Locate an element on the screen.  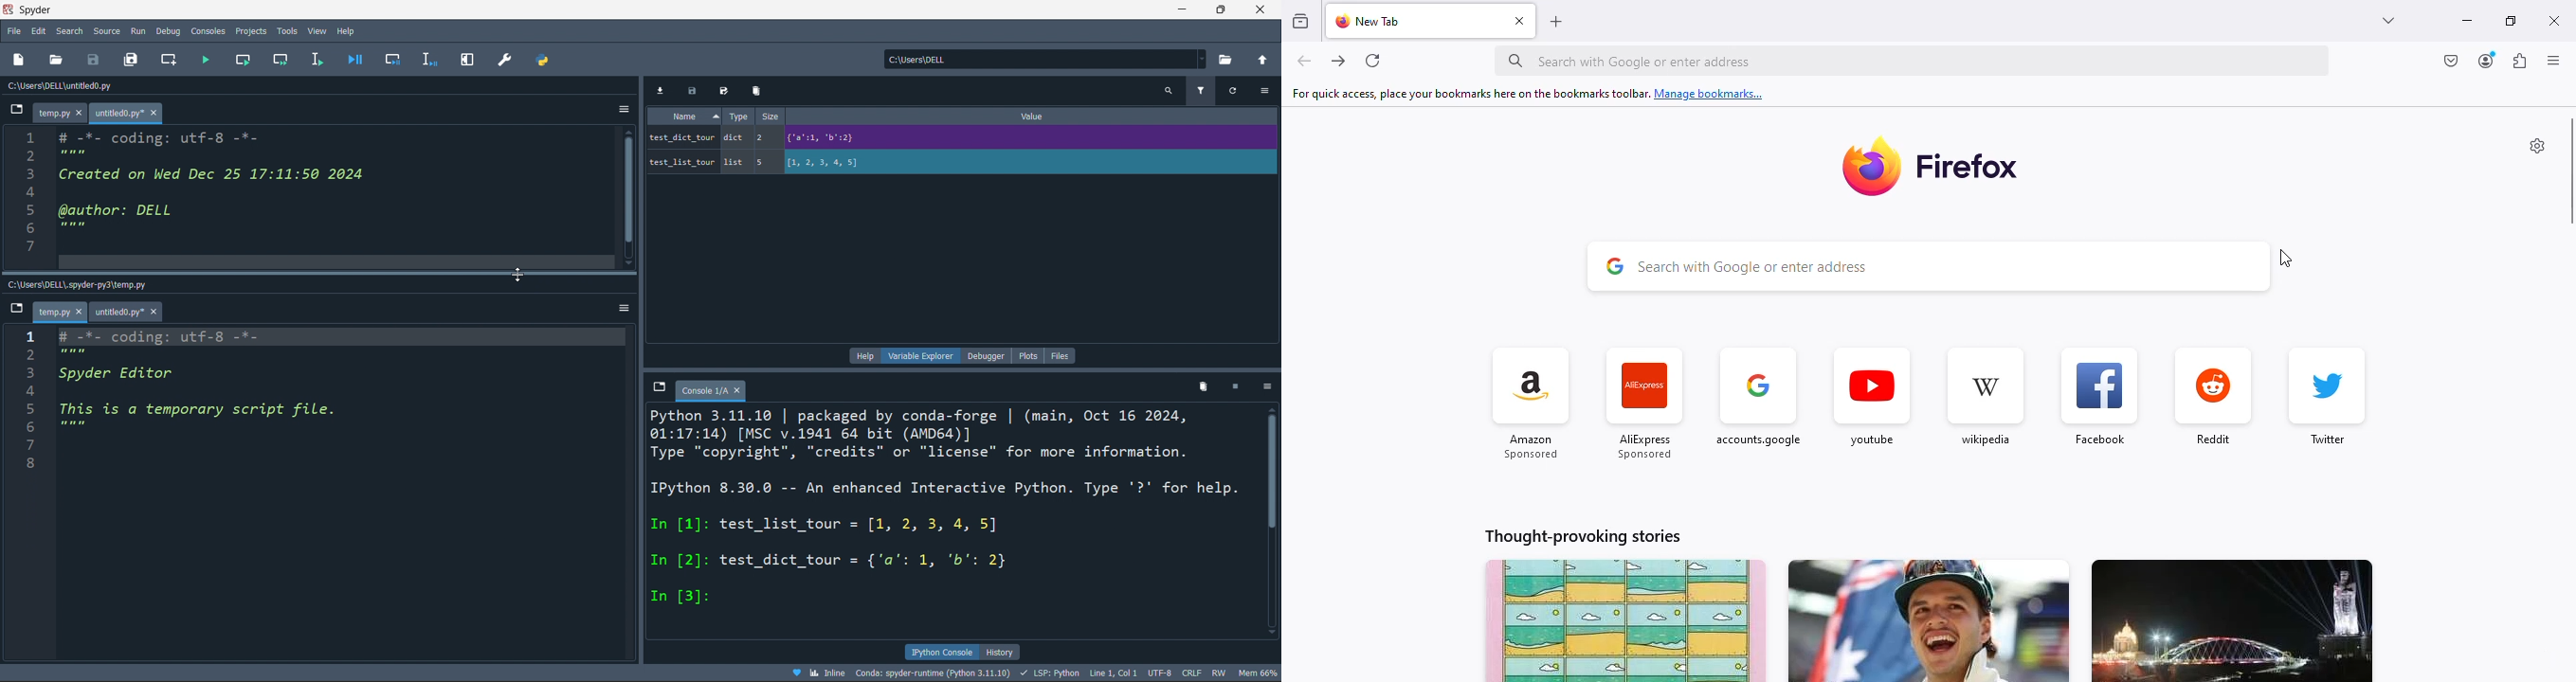
Python 5.11.10 | packaged by conda-torge | (main, Oct lb 2024,
01:17:14) [MSC v.1941 64 bit (AMD64)]

Type "copyright", "credits" or "license" for more information.
IPython 8.30.0 -- An enhanced Interactive Python. Type '?' for help.
In [1]: test_list_tour = [1, 2, 3, 4, 5]

In [2]: test_dict_tour = {‘a': 1, 'b': 2}

In [3]: is located at coordinates (947, 508).